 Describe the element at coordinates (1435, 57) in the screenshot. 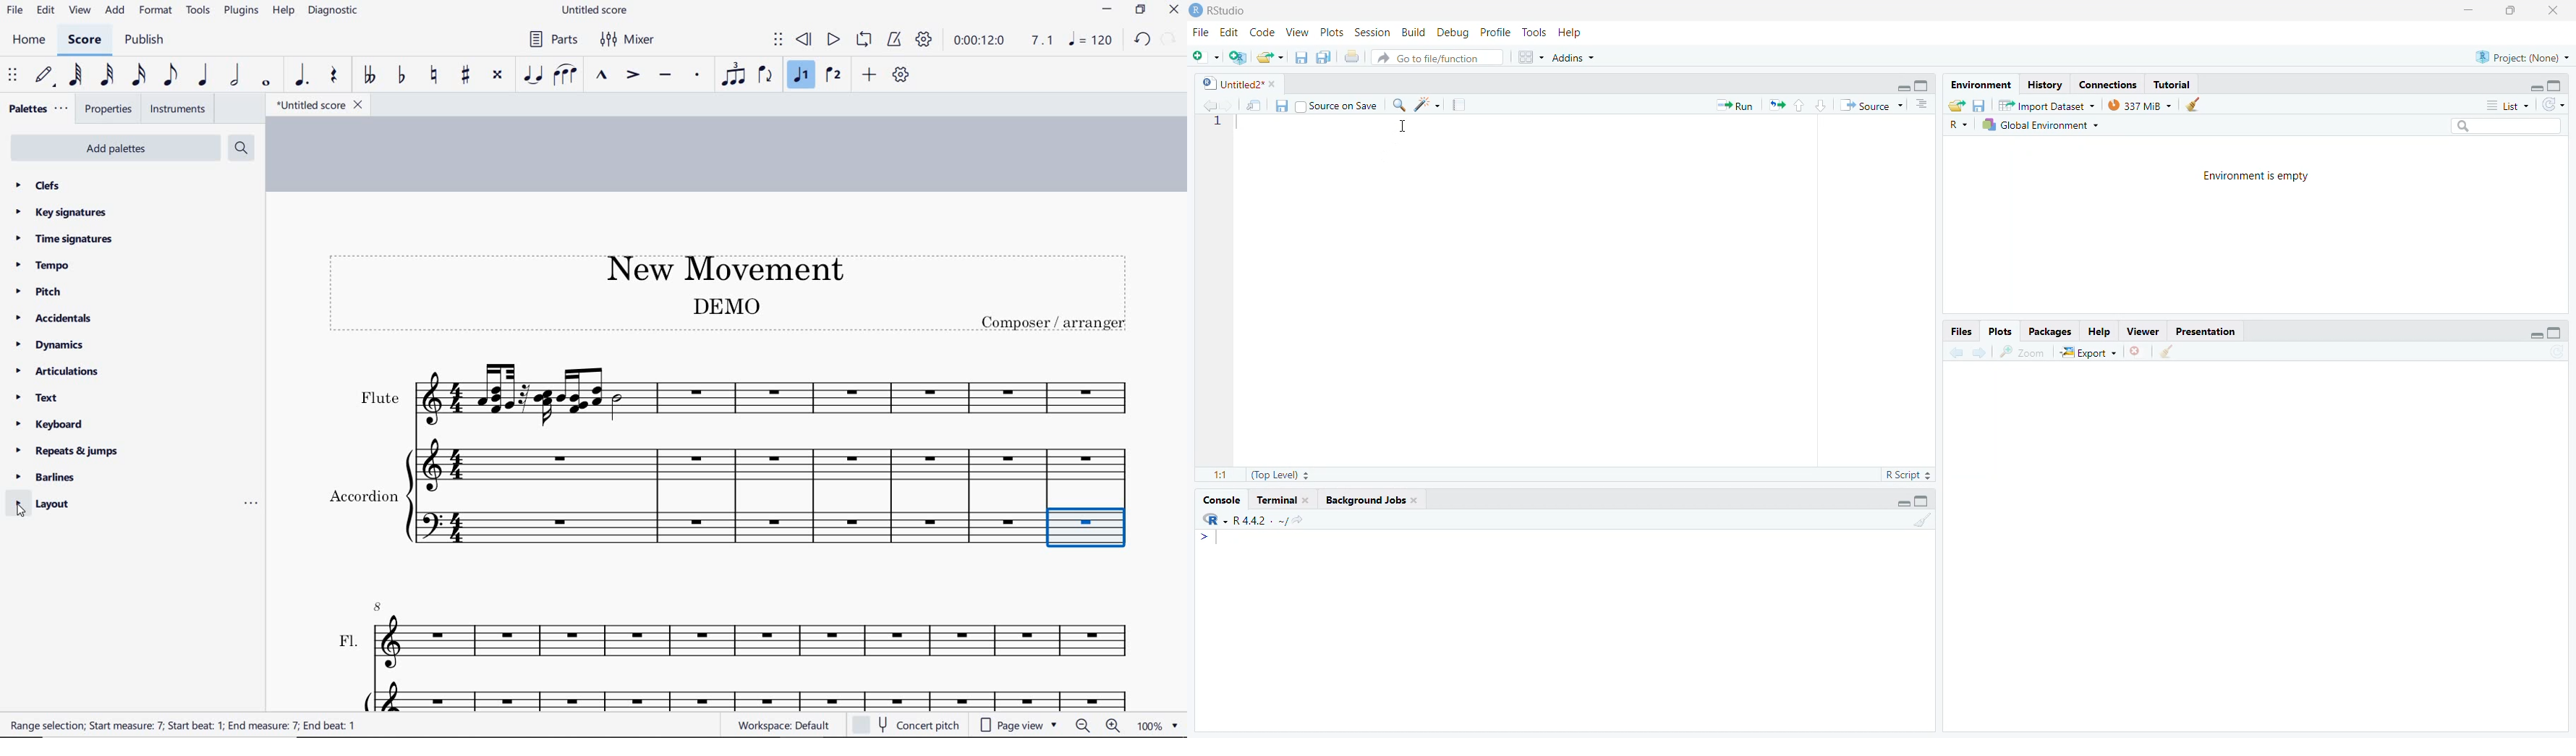

I see ` Go to file/function` at that location.